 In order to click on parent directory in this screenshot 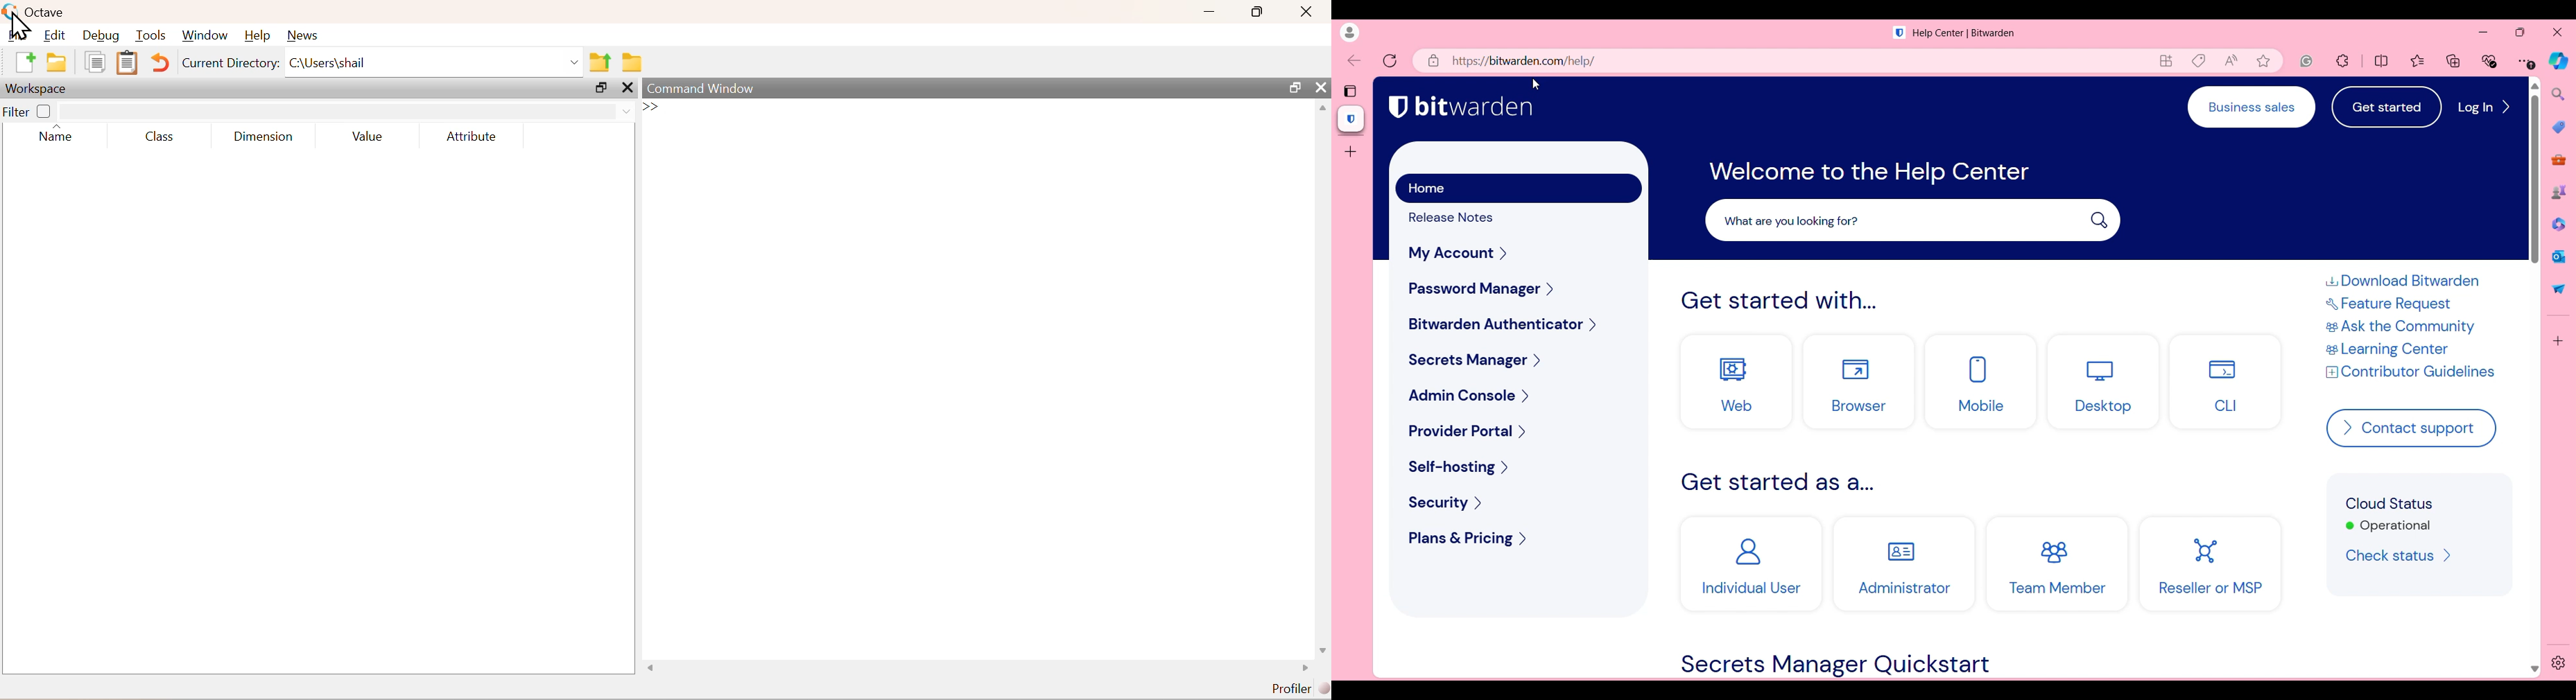, I will do `click(600, 62)`.